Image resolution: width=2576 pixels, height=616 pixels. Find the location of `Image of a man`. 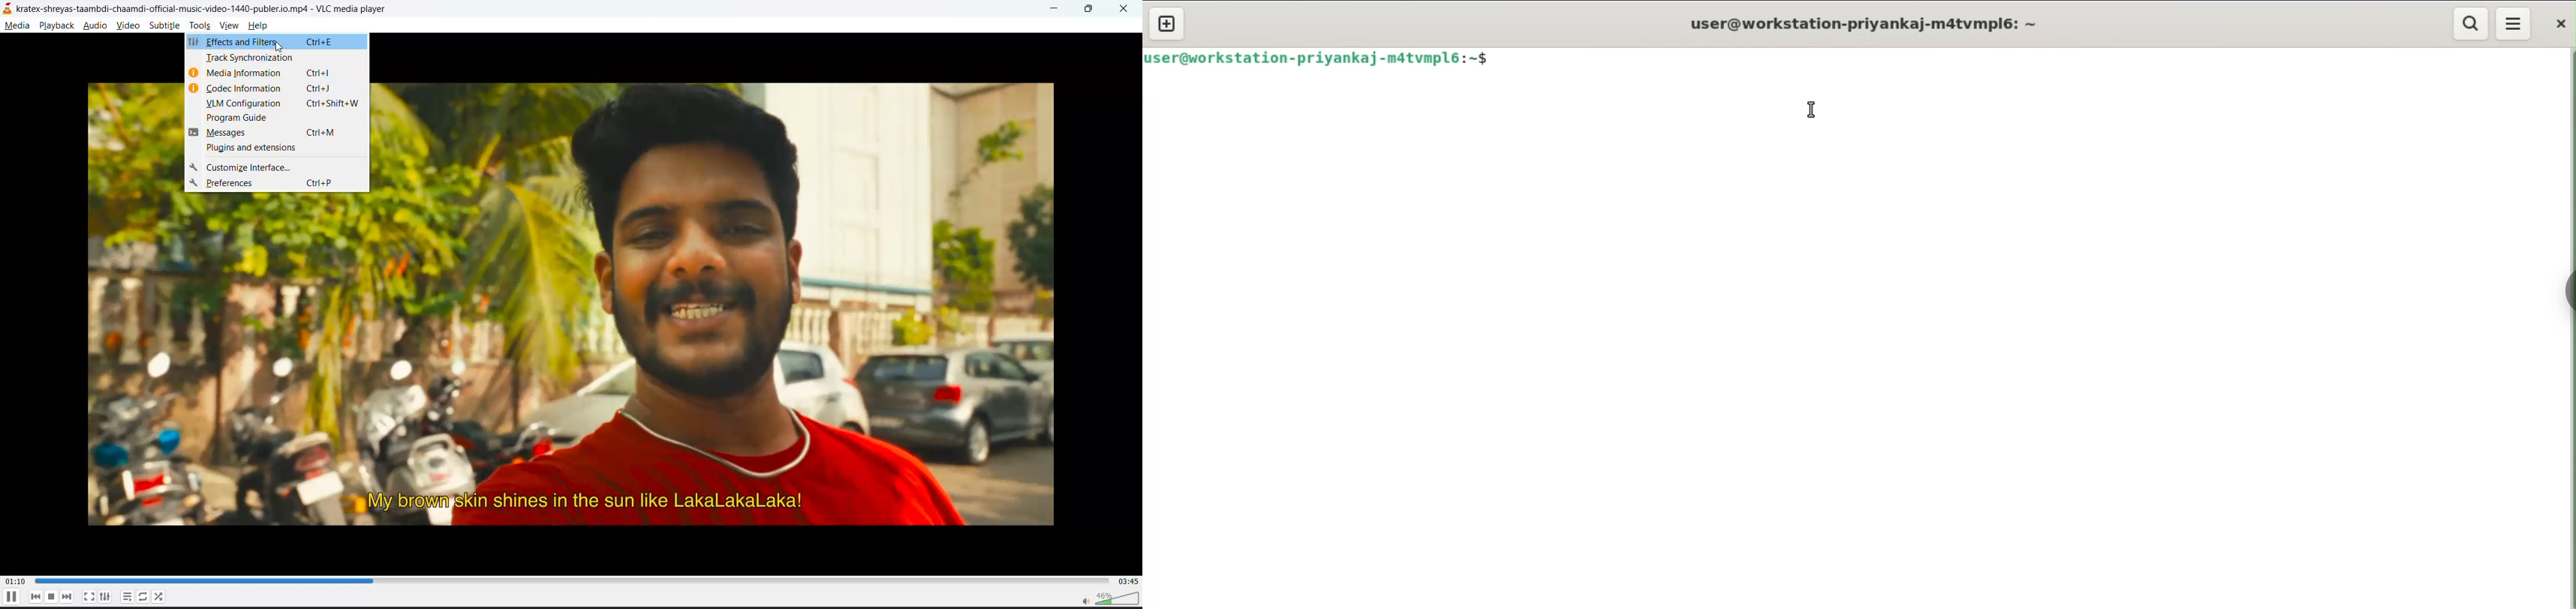

Image of a man is located at coordinates (720, 281).